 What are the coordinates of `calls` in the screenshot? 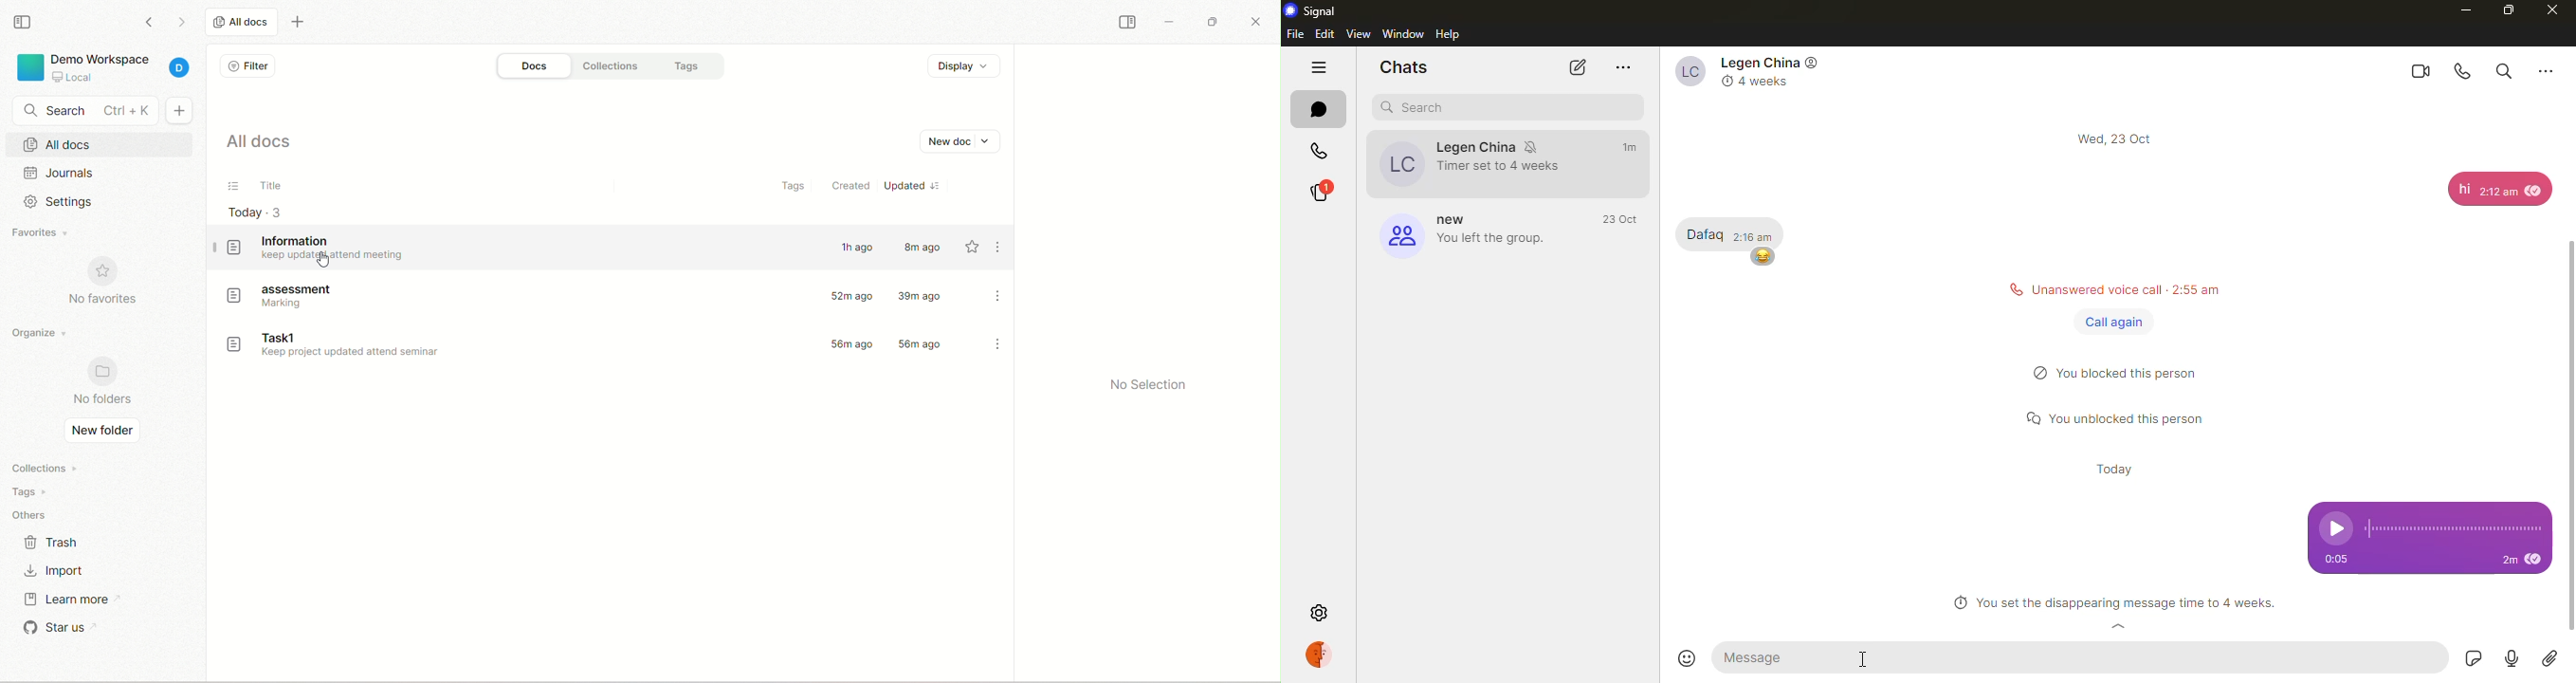 It's located at (1319, 153).